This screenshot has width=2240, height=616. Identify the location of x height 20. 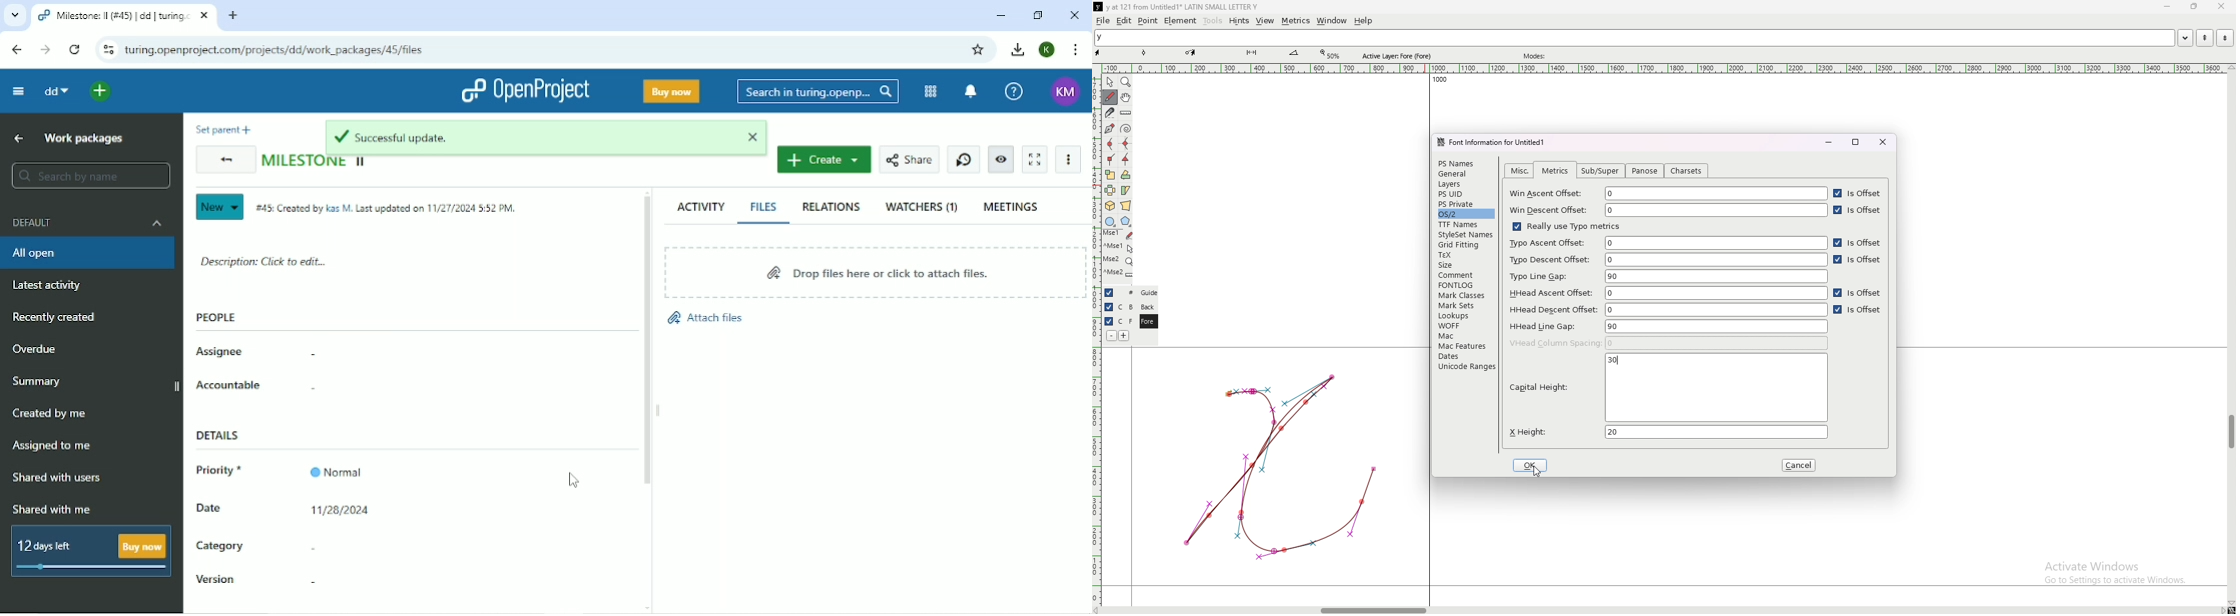
(1667, 432).